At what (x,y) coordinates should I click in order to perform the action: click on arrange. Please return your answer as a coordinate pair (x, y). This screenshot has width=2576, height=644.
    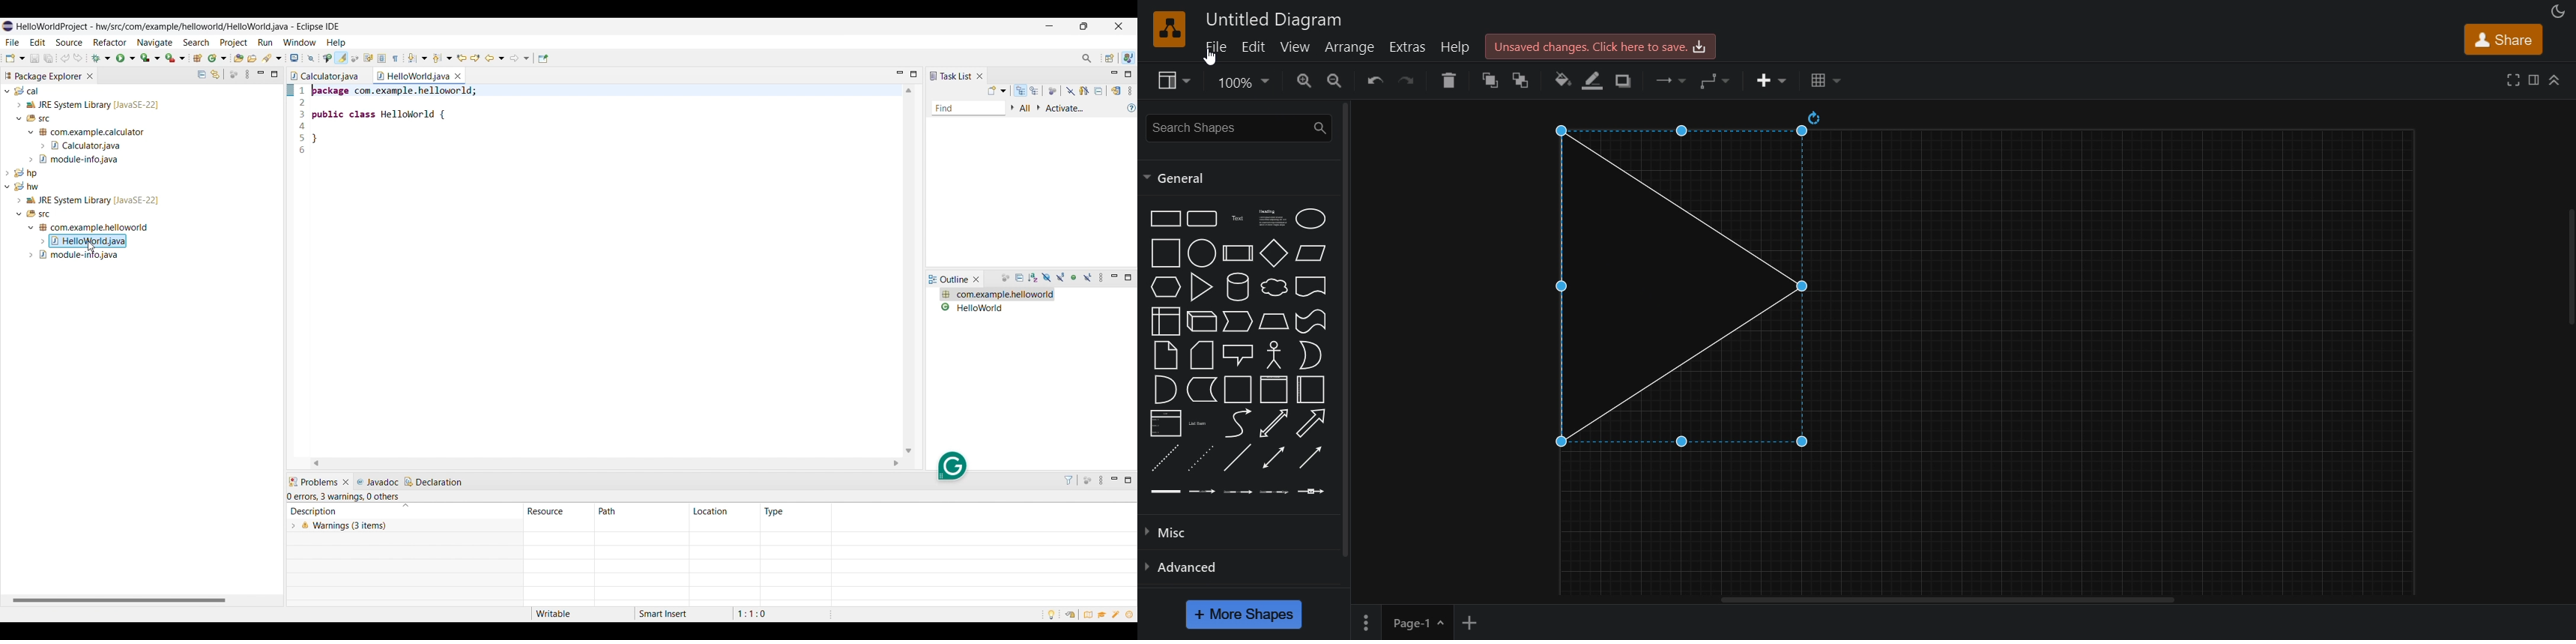
    Looking at the image, I should click on (1352, 48).